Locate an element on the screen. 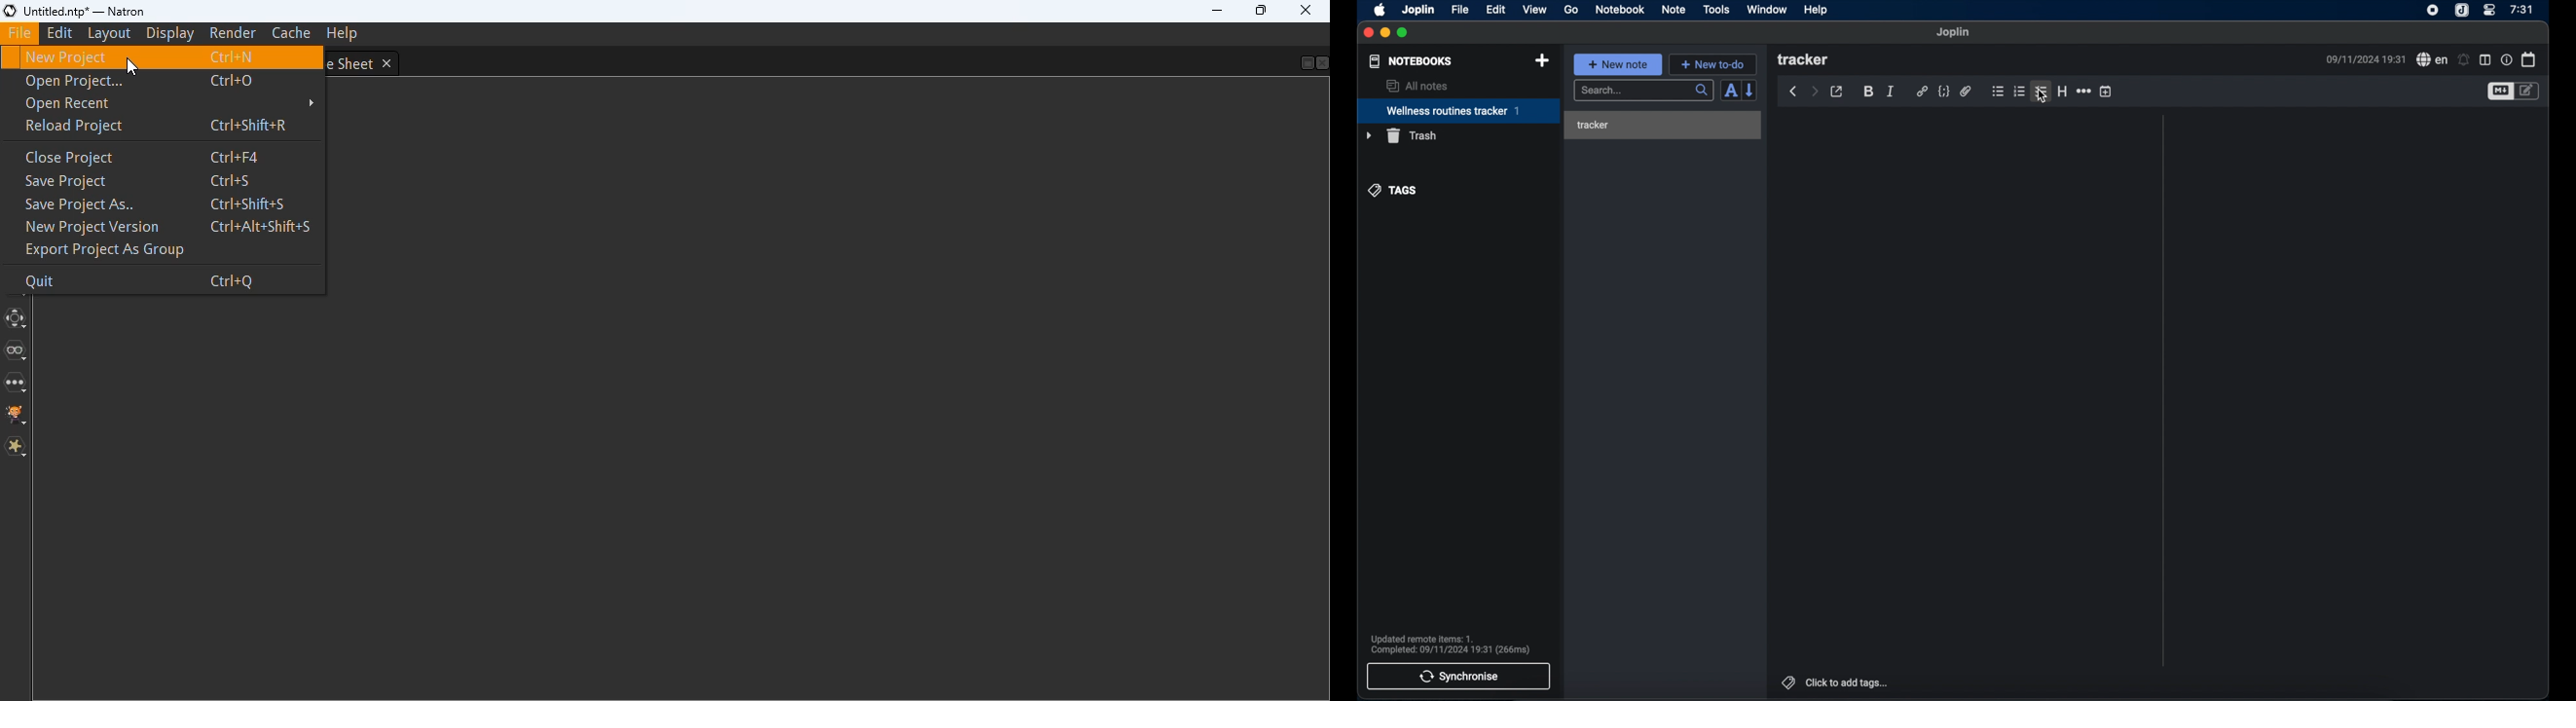  trash is located at coordinates (1401, 136).